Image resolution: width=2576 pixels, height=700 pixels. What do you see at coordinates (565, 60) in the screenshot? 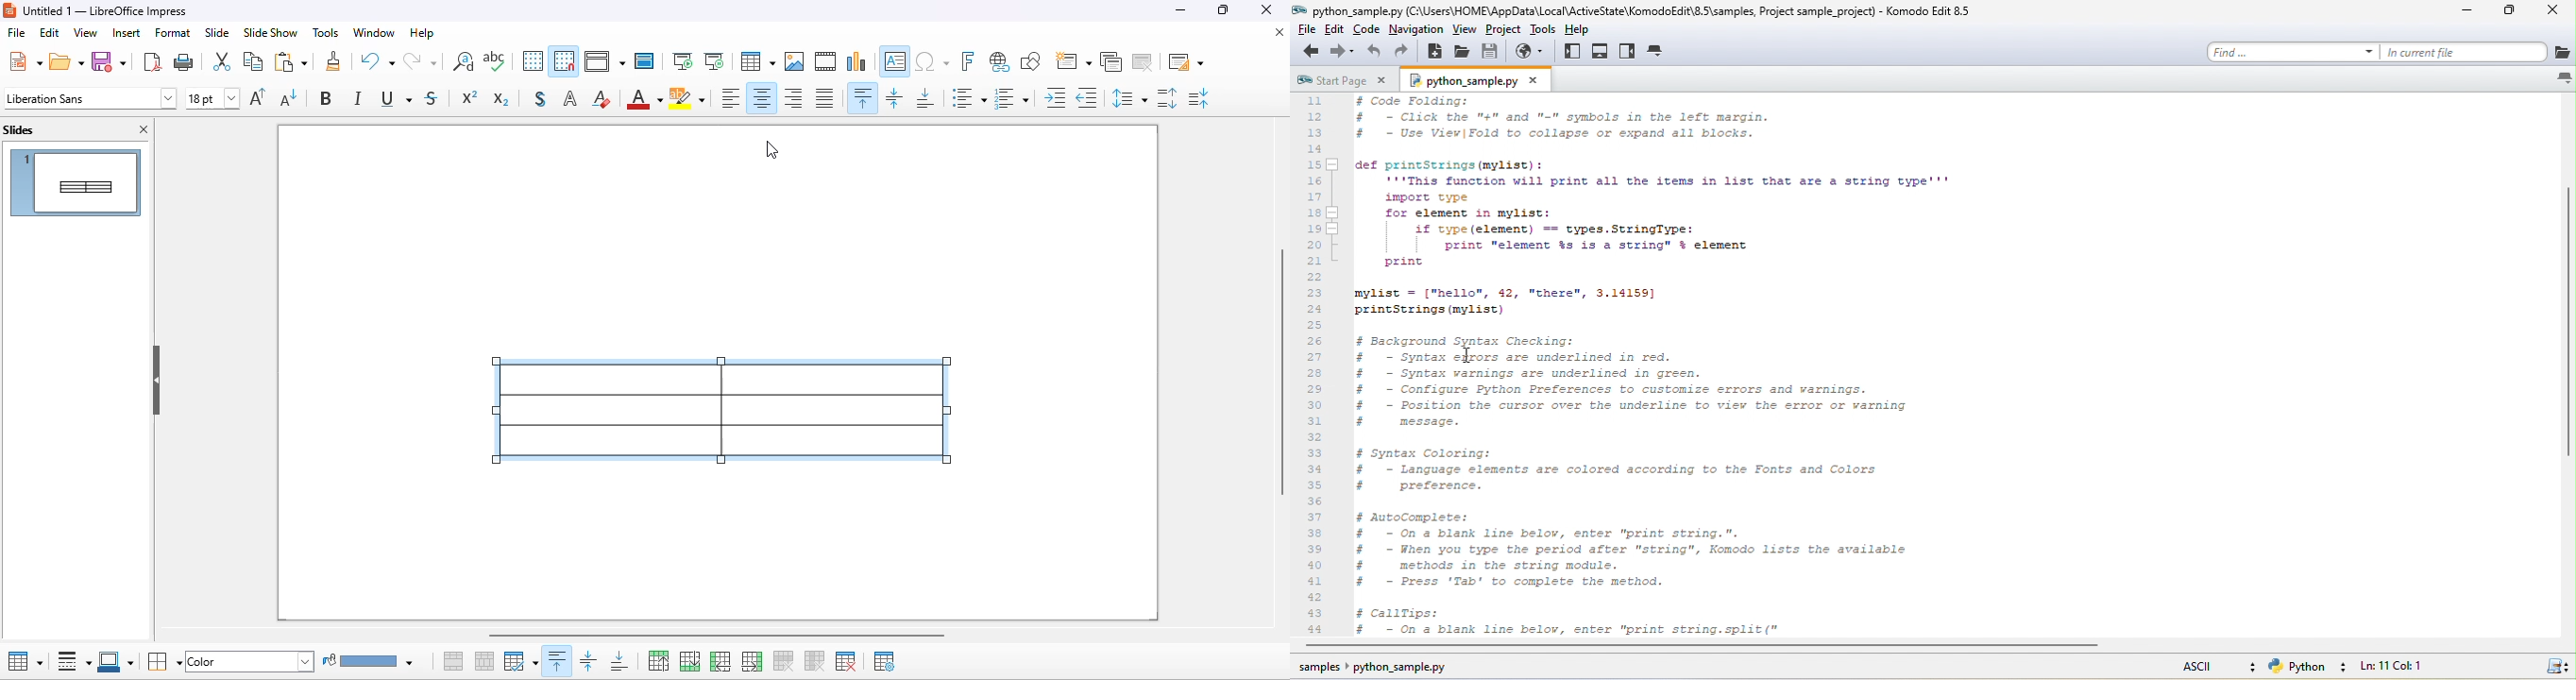
I see `snap to grid` at bounding box center [565, 60].